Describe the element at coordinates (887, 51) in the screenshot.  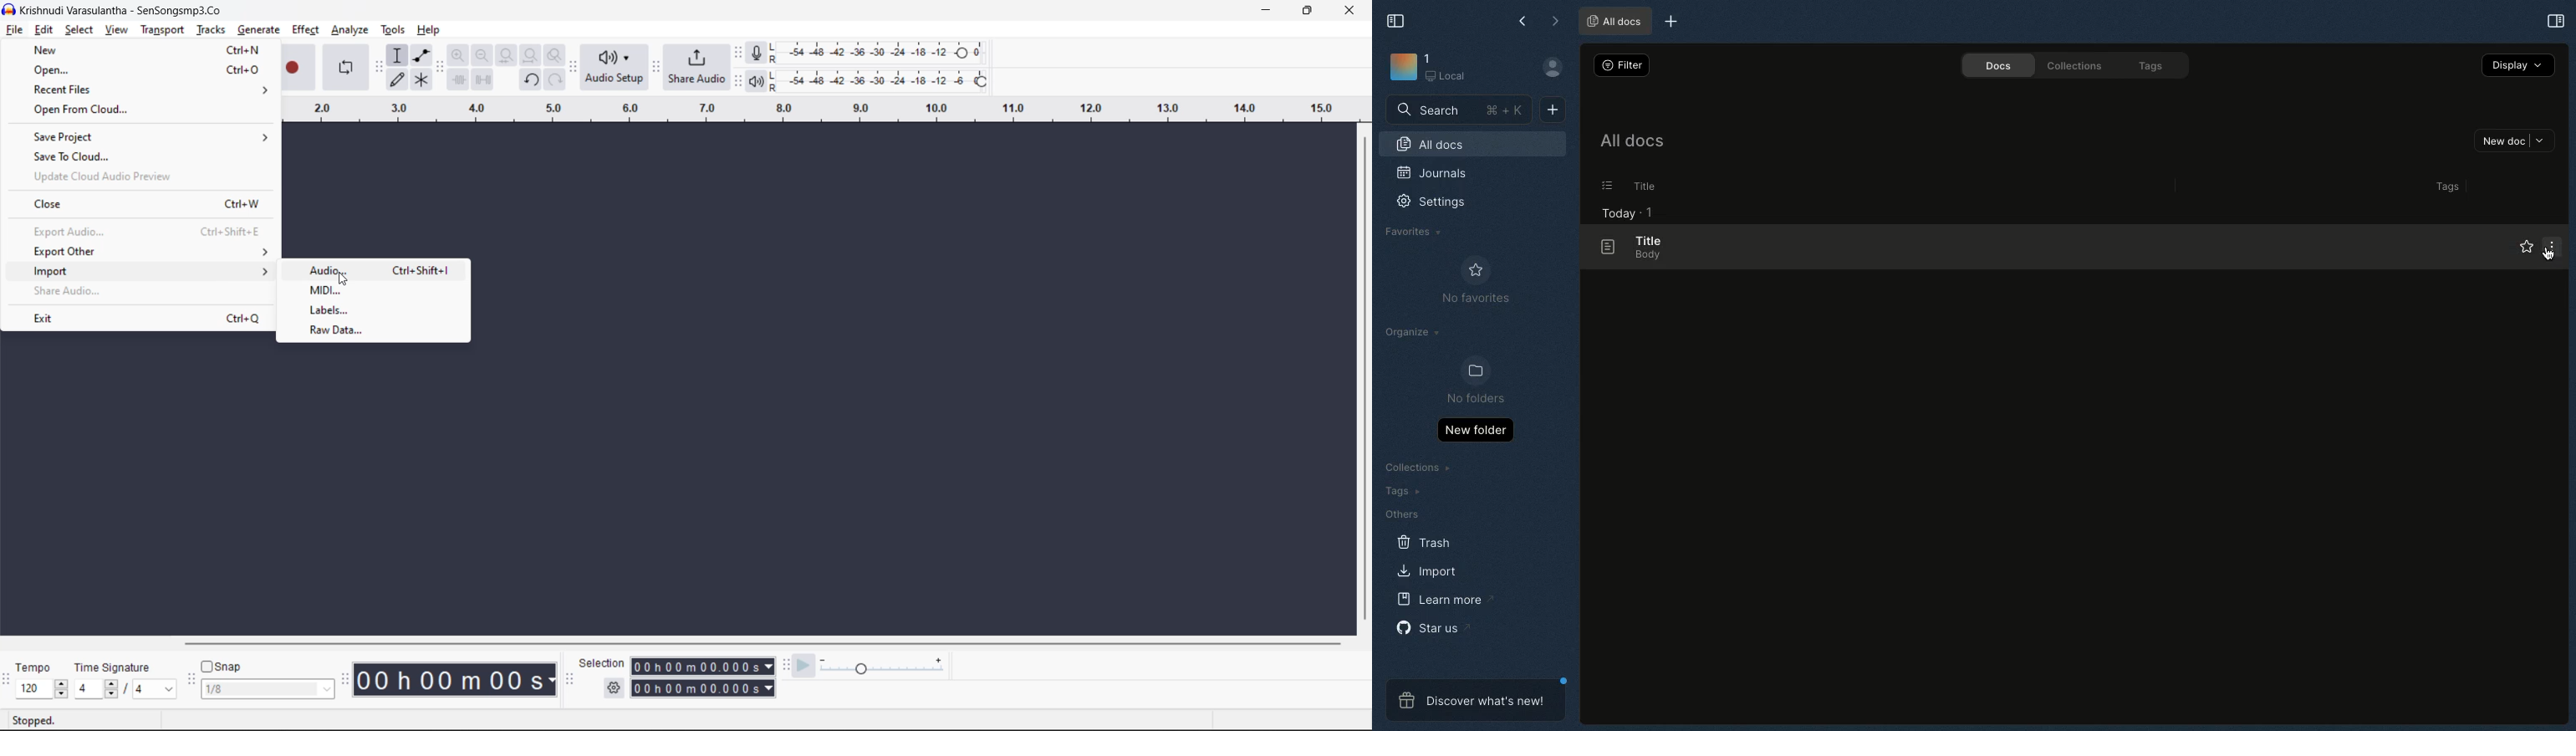
I see `recording level` at that location.